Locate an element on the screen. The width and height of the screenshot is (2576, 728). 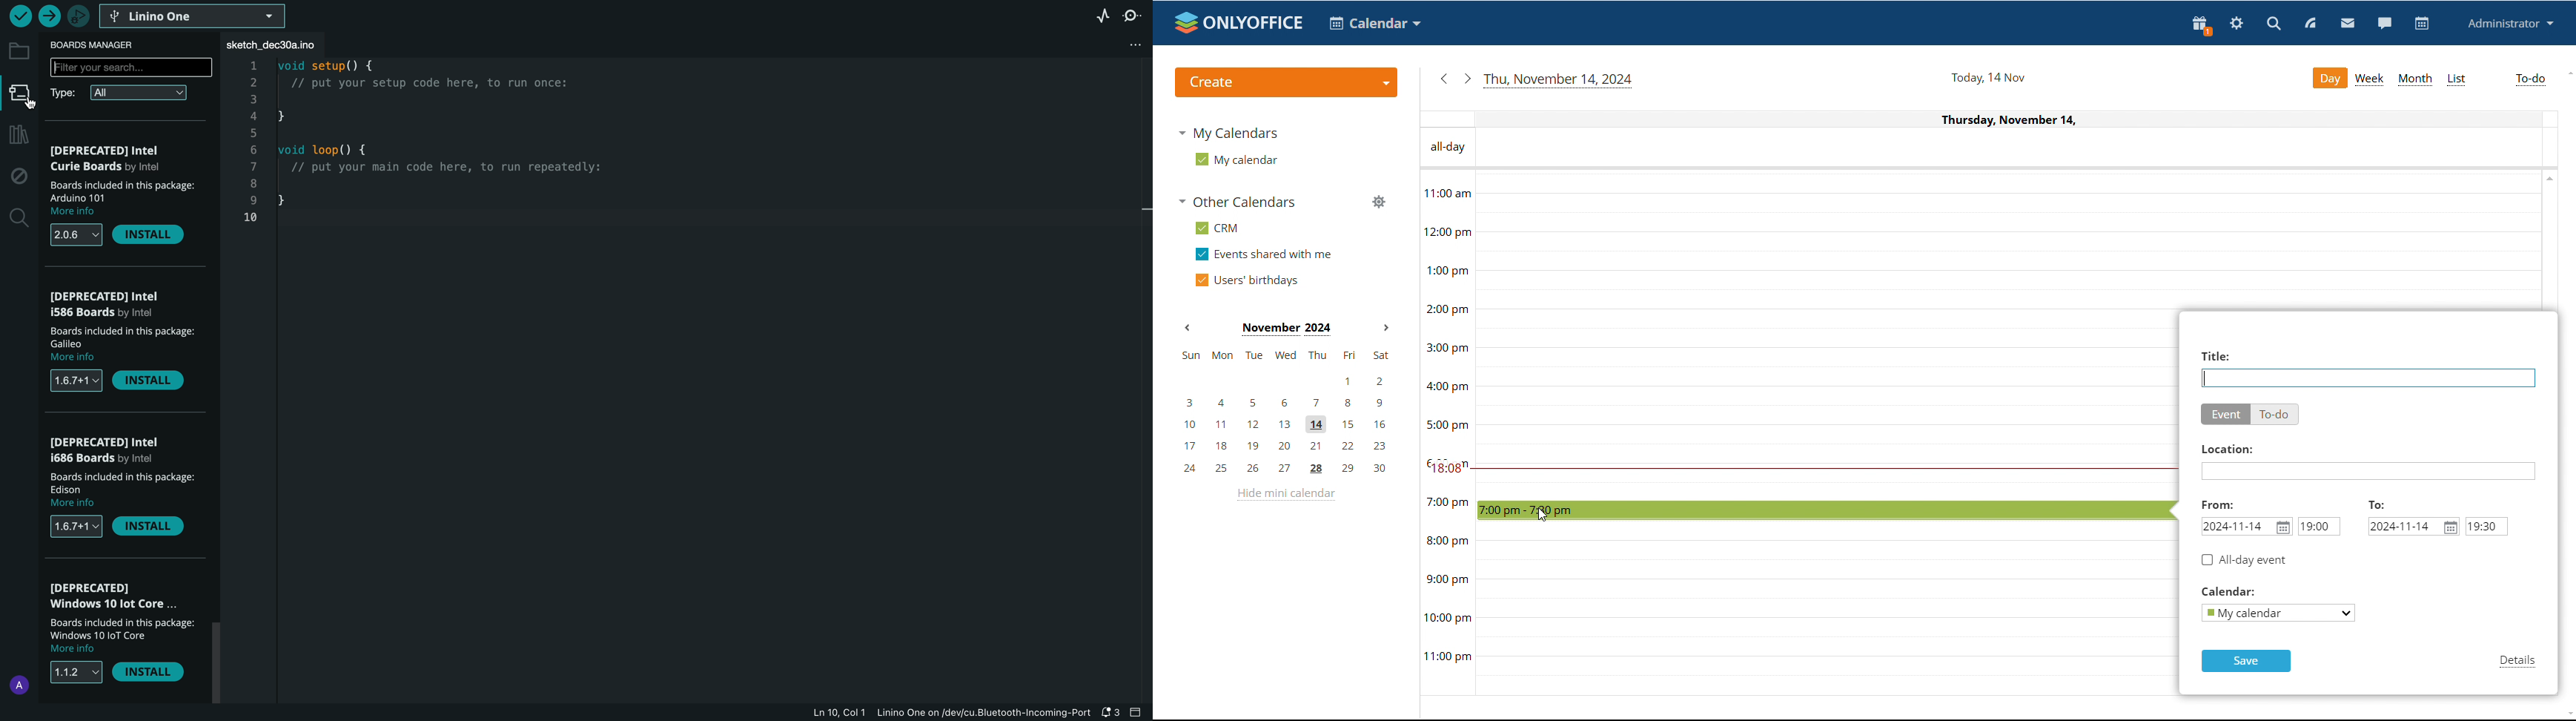
day view is located at coordinates (2329, 78).